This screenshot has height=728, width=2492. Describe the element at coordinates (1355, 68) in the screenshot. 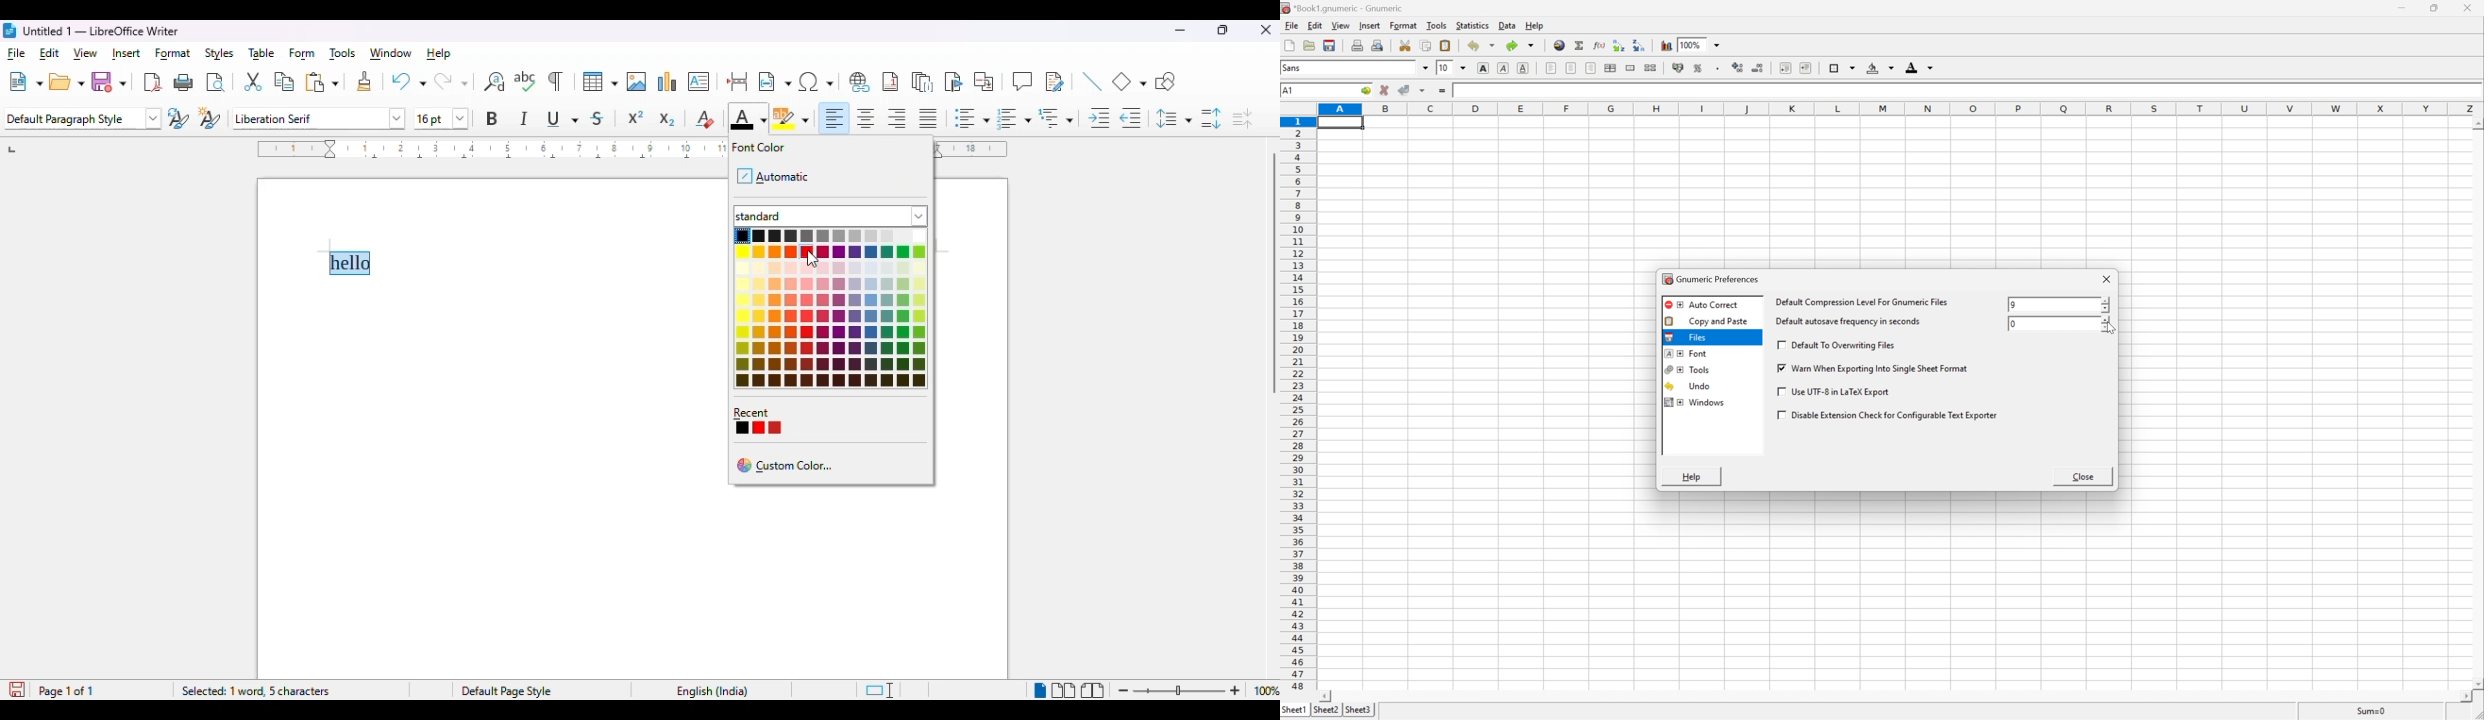

I see `Font name - sans` at that location.